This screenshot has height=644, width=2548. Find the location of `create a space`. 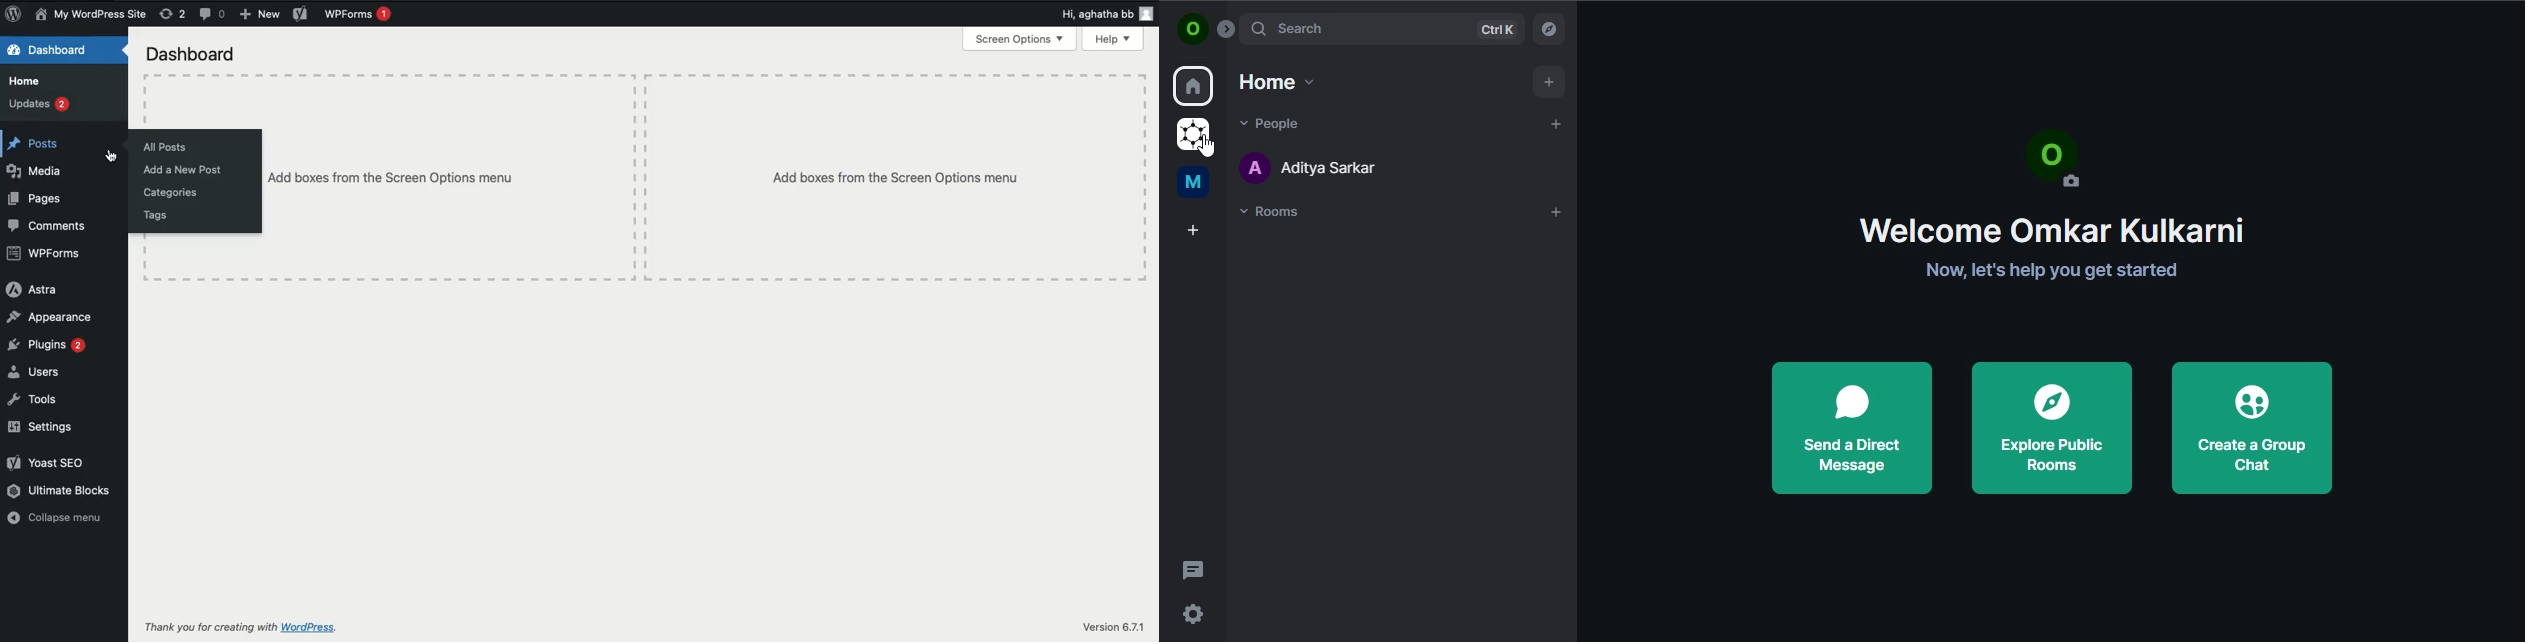

create a space is located at coordinates (1195, 231).